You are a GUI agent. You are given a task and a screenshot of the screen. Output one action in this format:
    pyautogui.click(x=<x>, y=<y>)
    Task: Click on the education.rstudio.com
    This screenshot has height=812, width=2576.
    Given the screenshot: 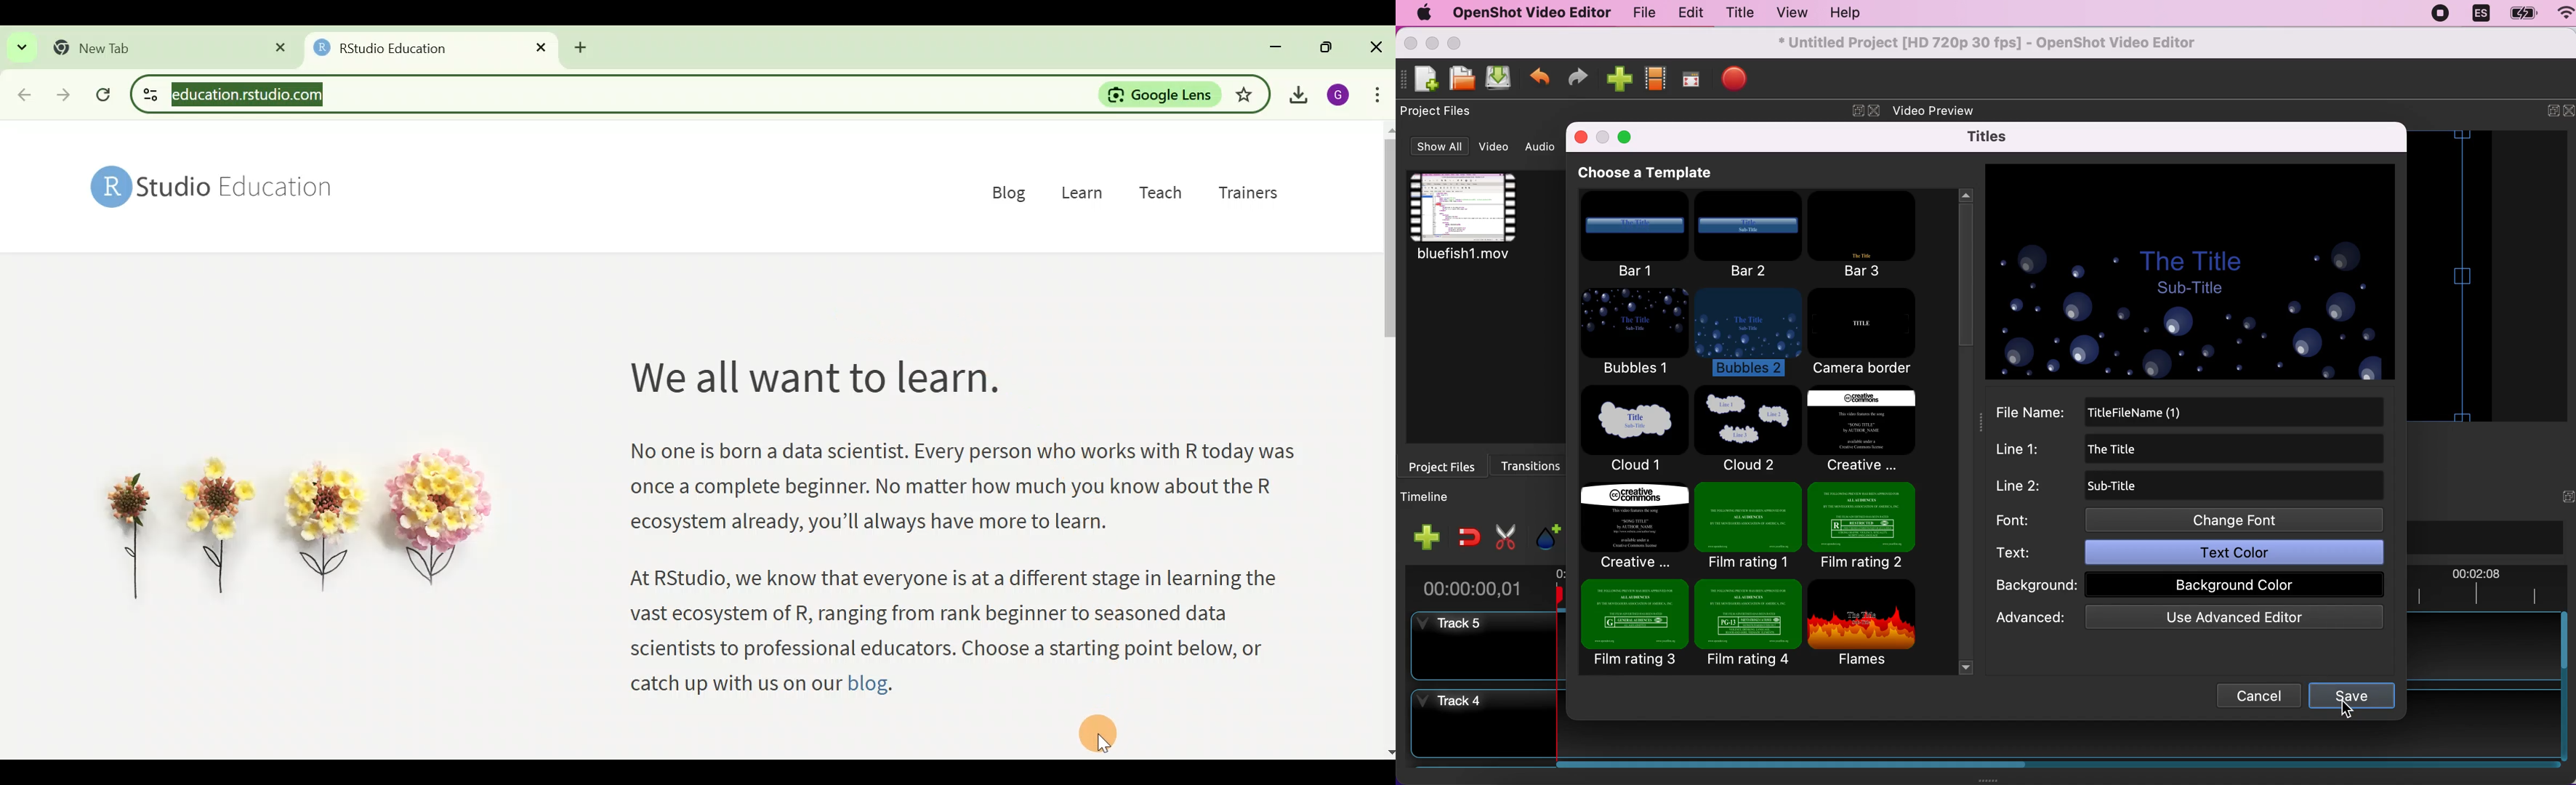 What is the action you would take?
    pyautogui.click(x=253, y=95)
    